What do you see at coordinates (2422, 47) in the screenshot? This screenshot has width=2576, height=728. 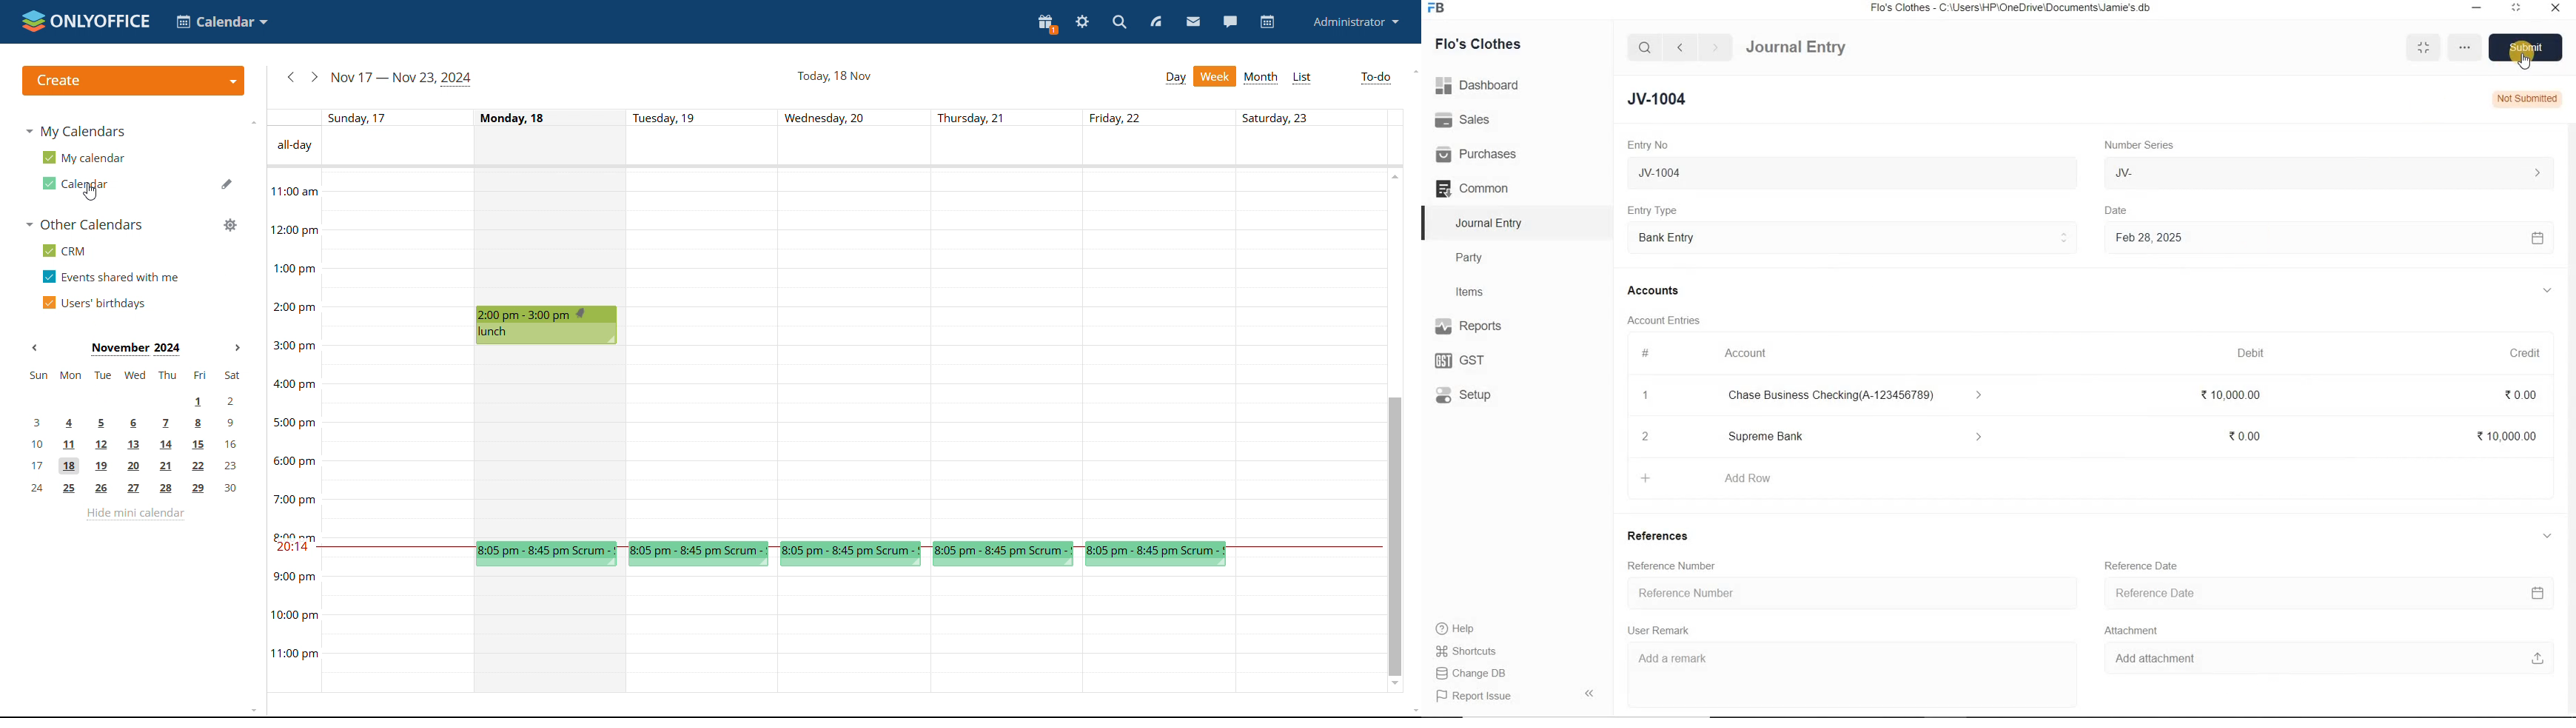 I see `minimise/maximise` at bounding box center [2422, 47].